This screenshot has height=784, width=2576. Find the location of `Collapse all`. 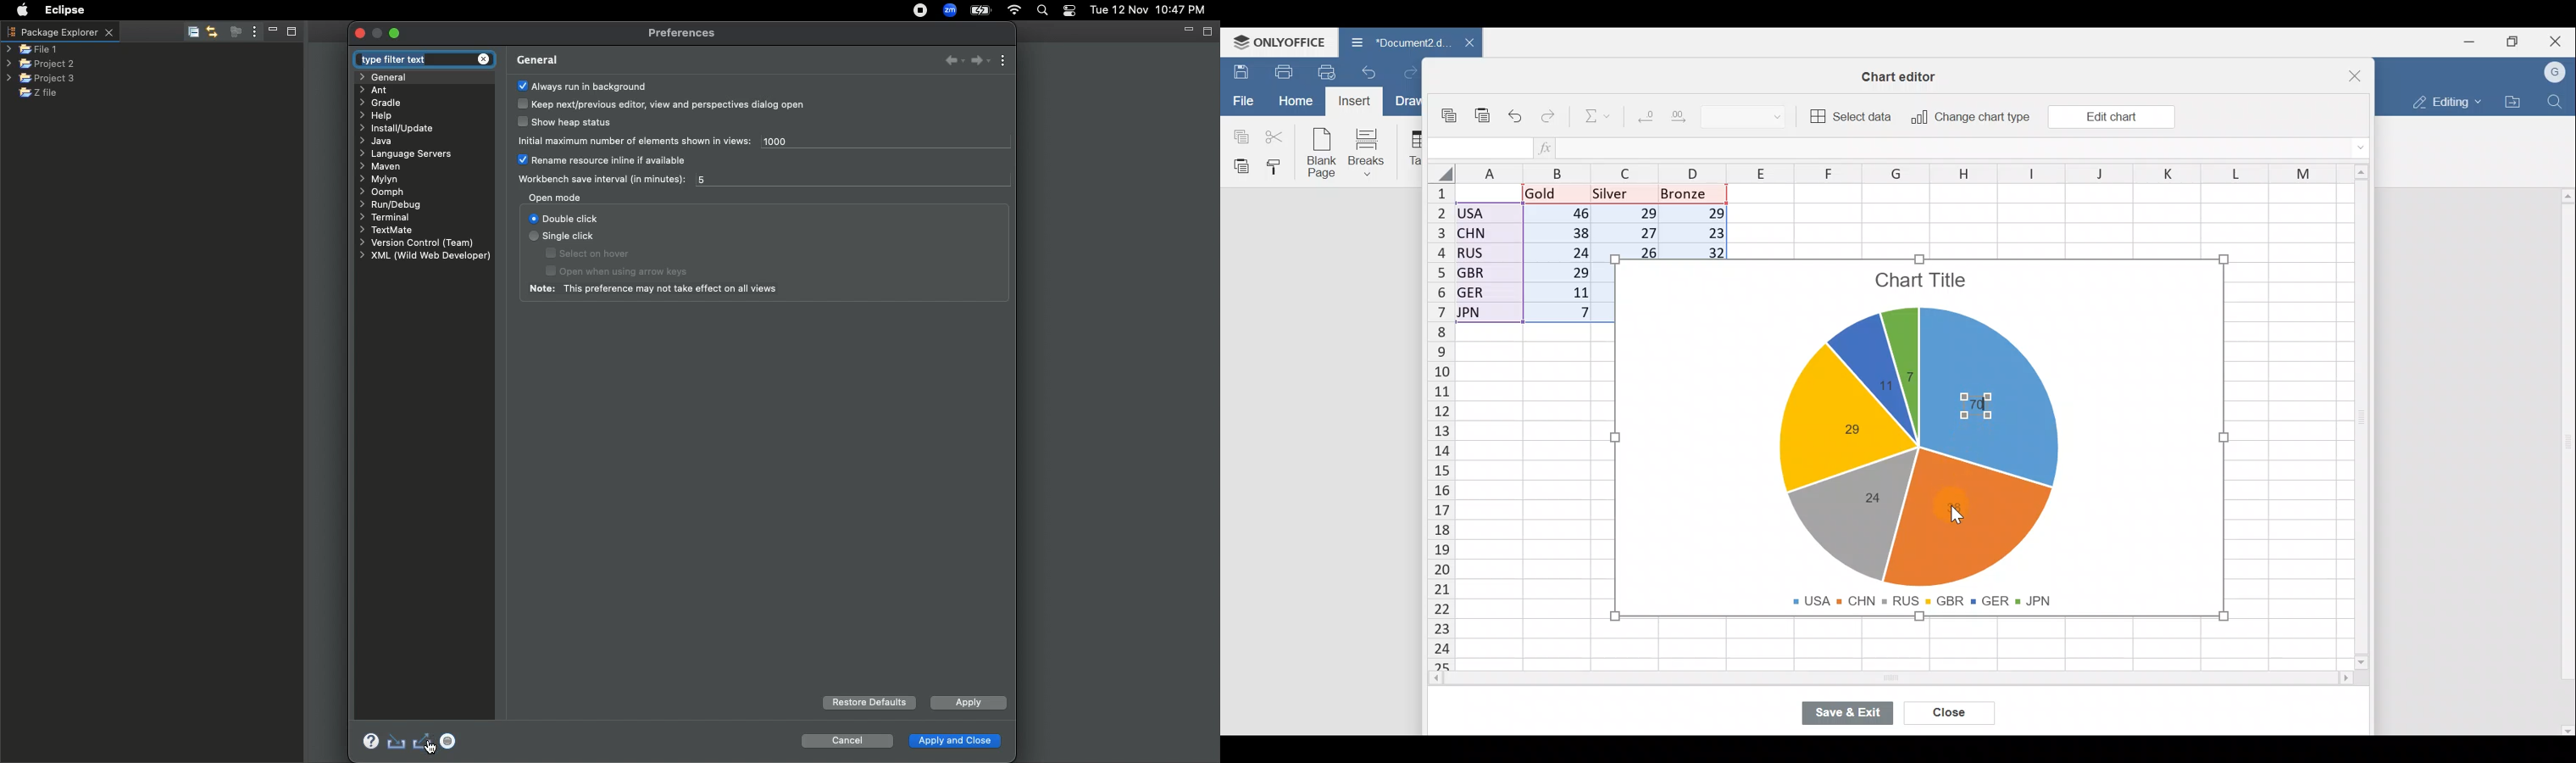

Collapse all is located at coordinates (192, 31).